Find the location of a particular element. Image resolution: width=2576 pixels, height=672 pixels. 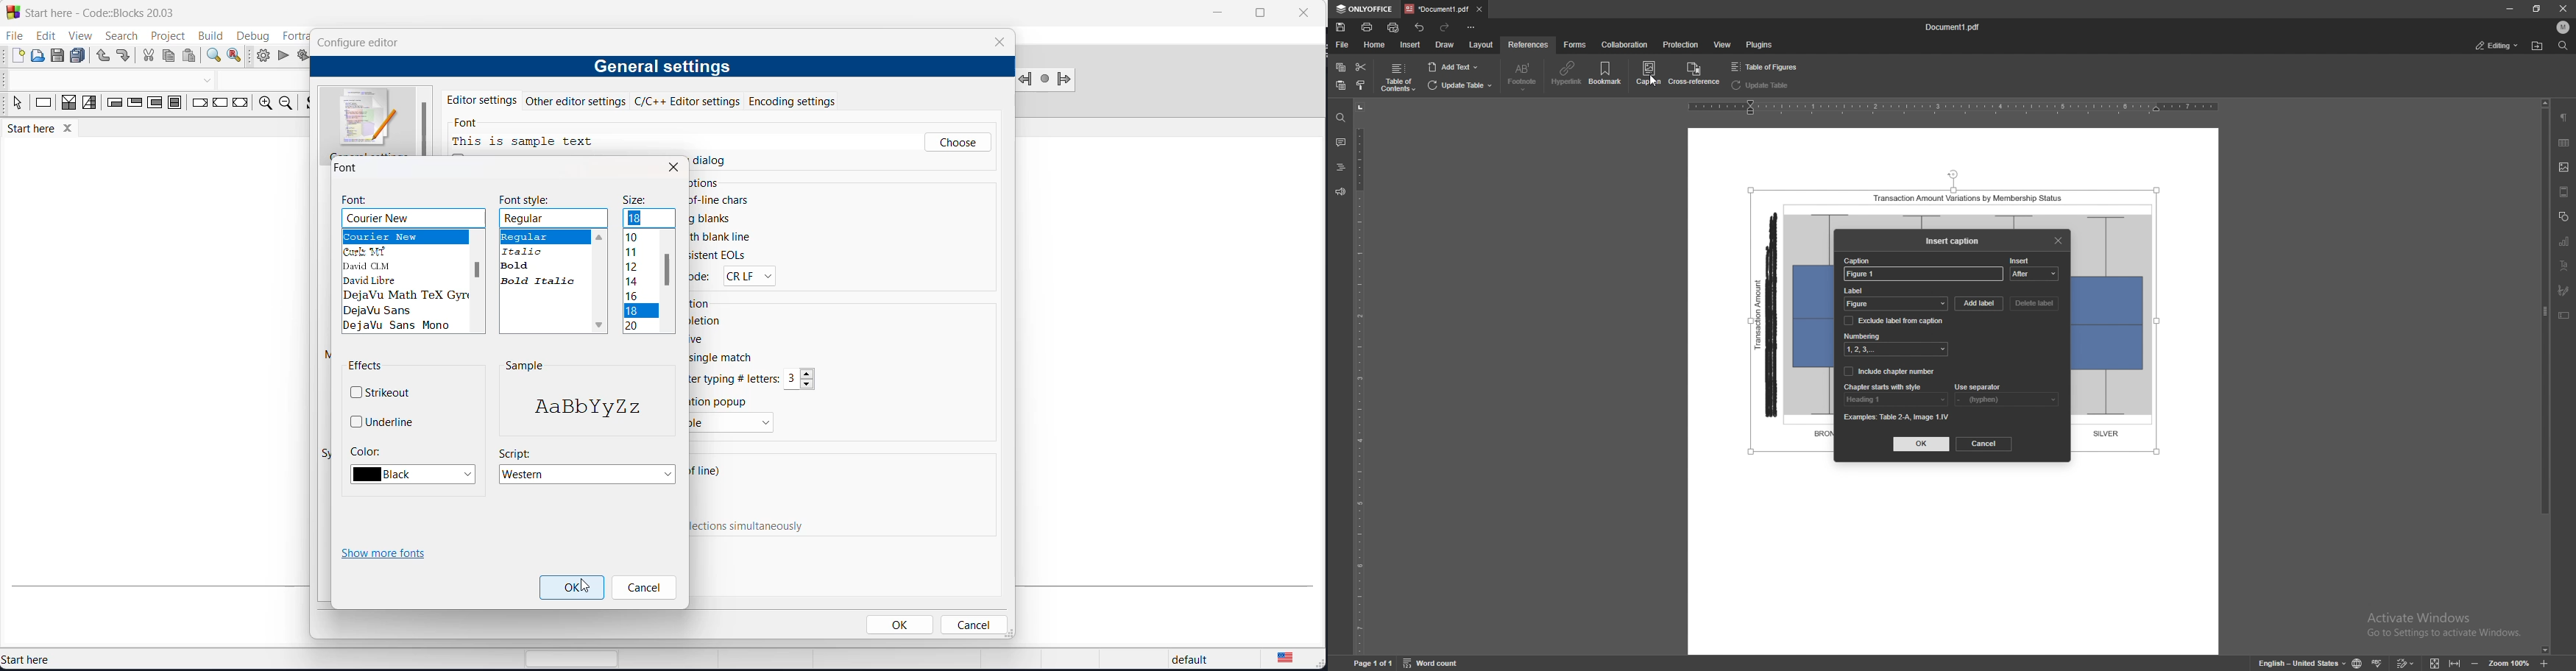

fit to screen is located at coordinates (2436, 662).